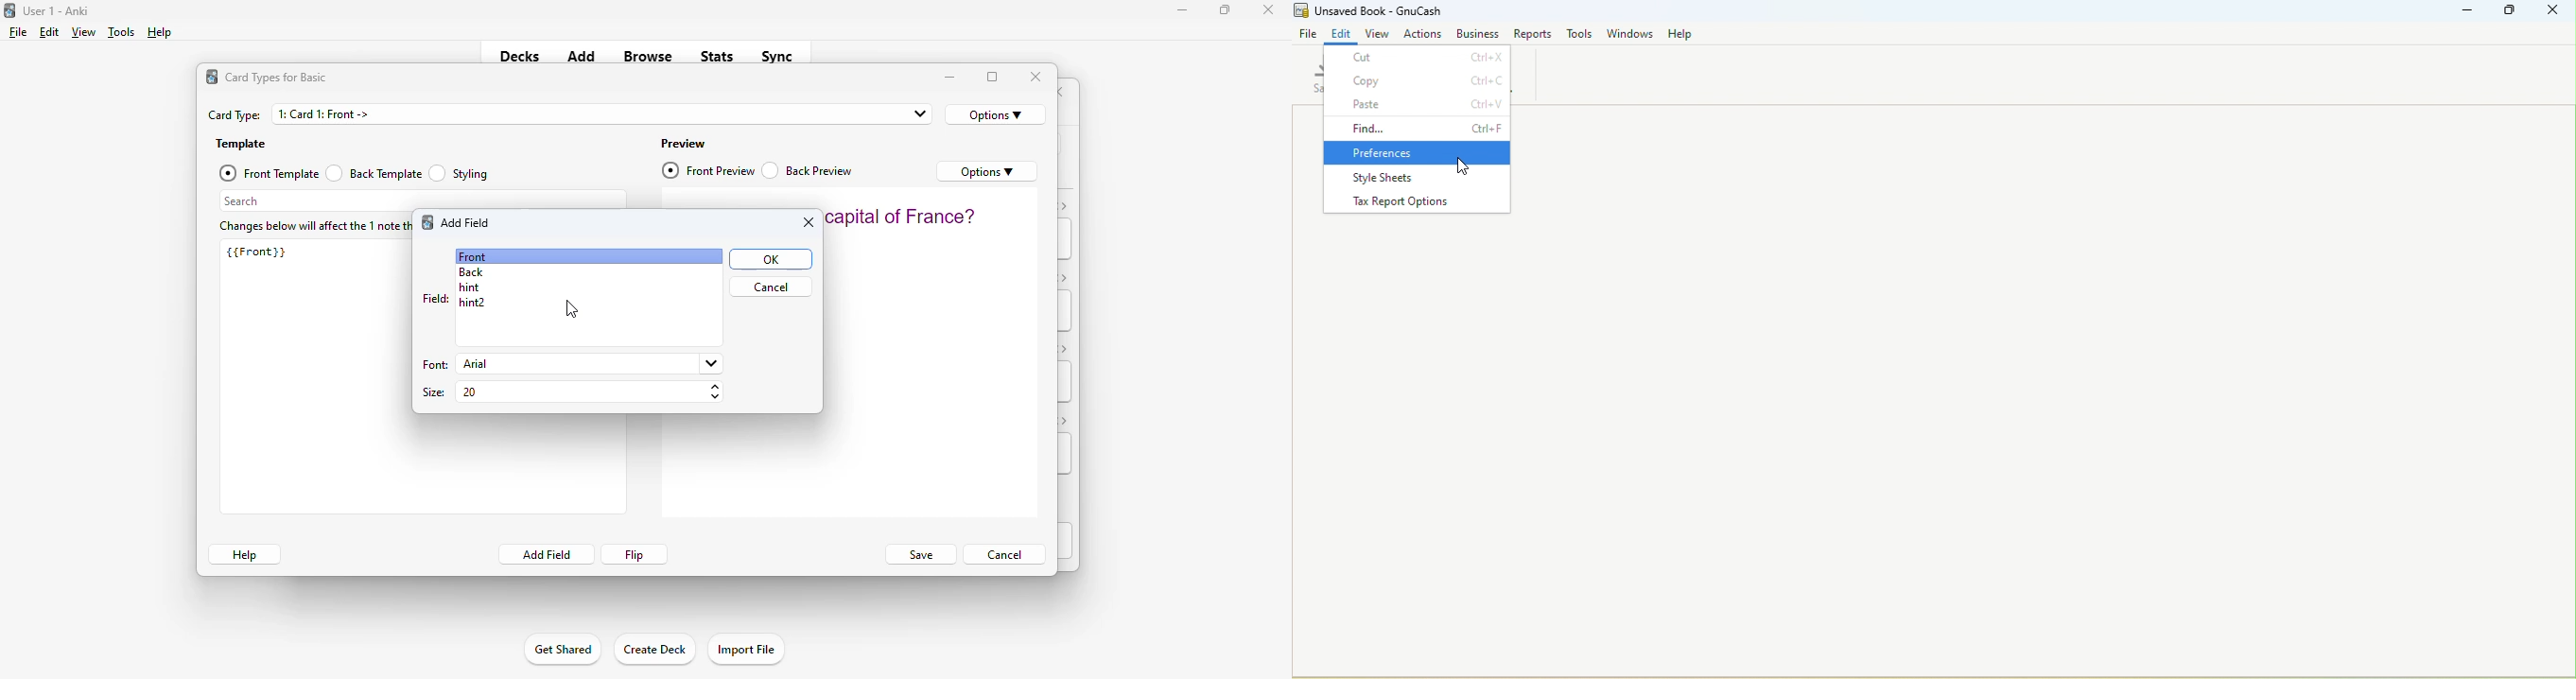 The image size is (2576, 700). Describe the element at coordinates (901, 216) in the screenshot. I see `what is the capital of France?` at that location.